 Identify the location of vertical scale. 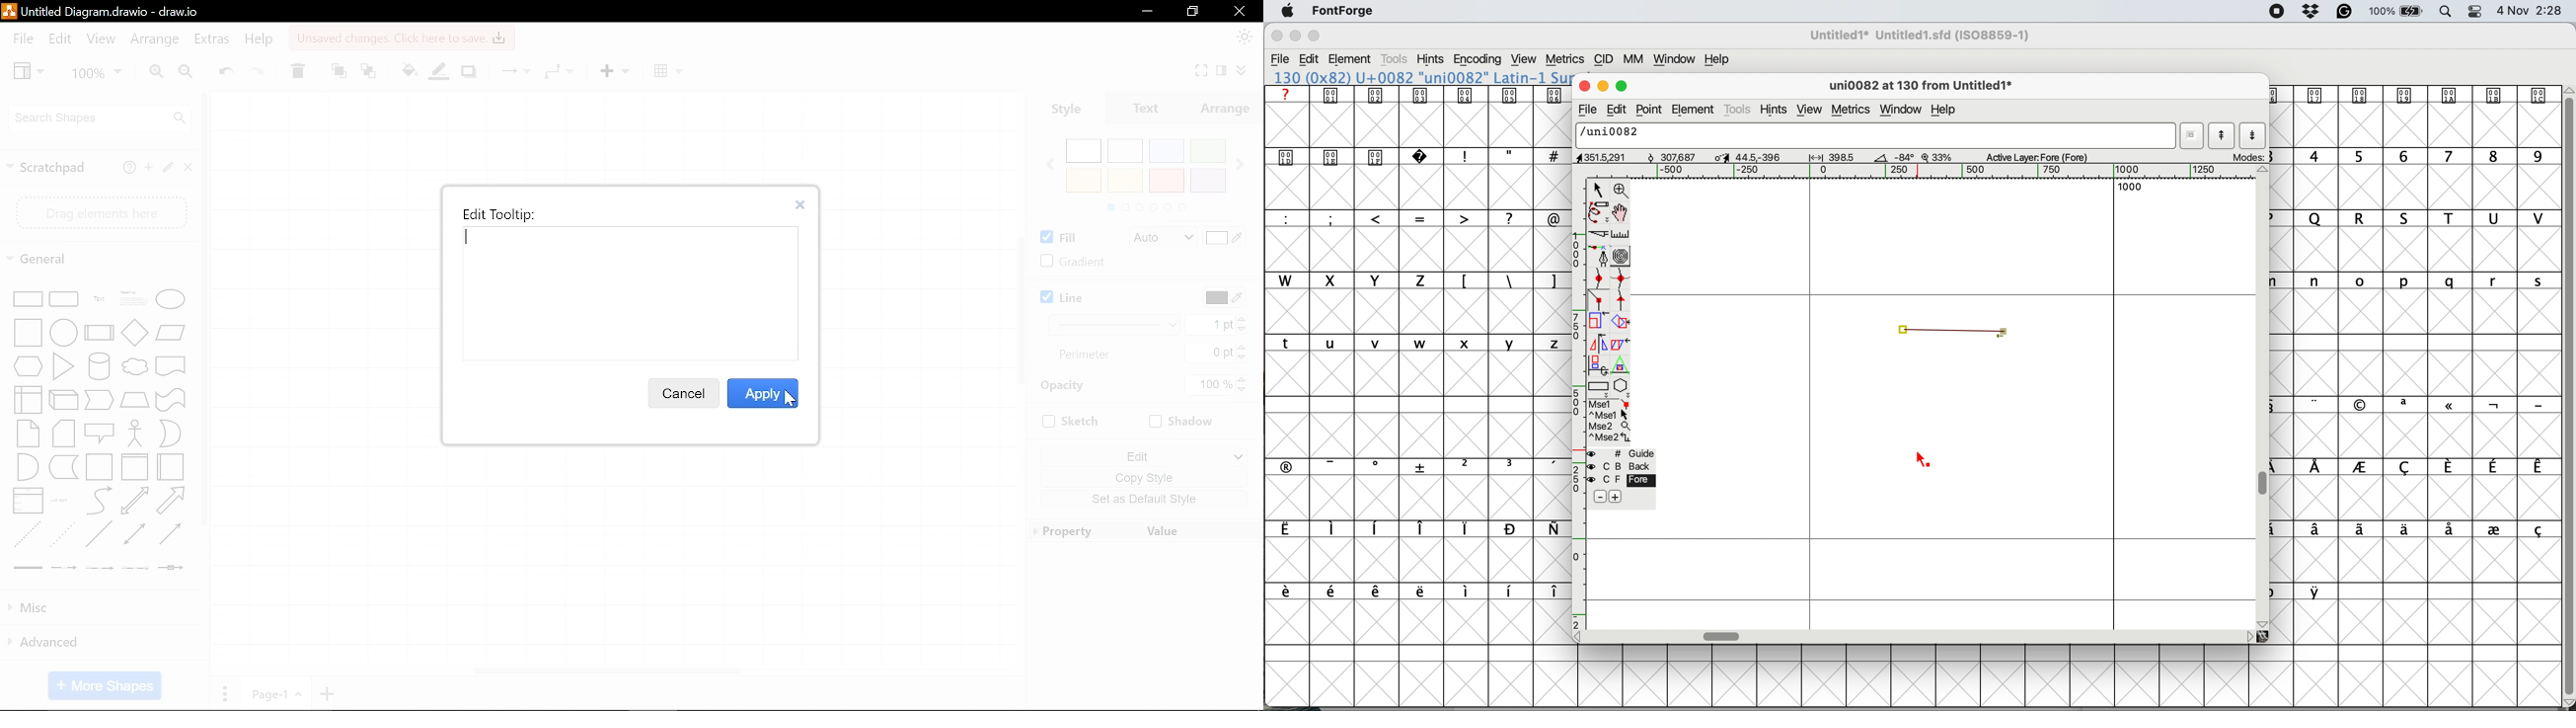
(1580, 403).